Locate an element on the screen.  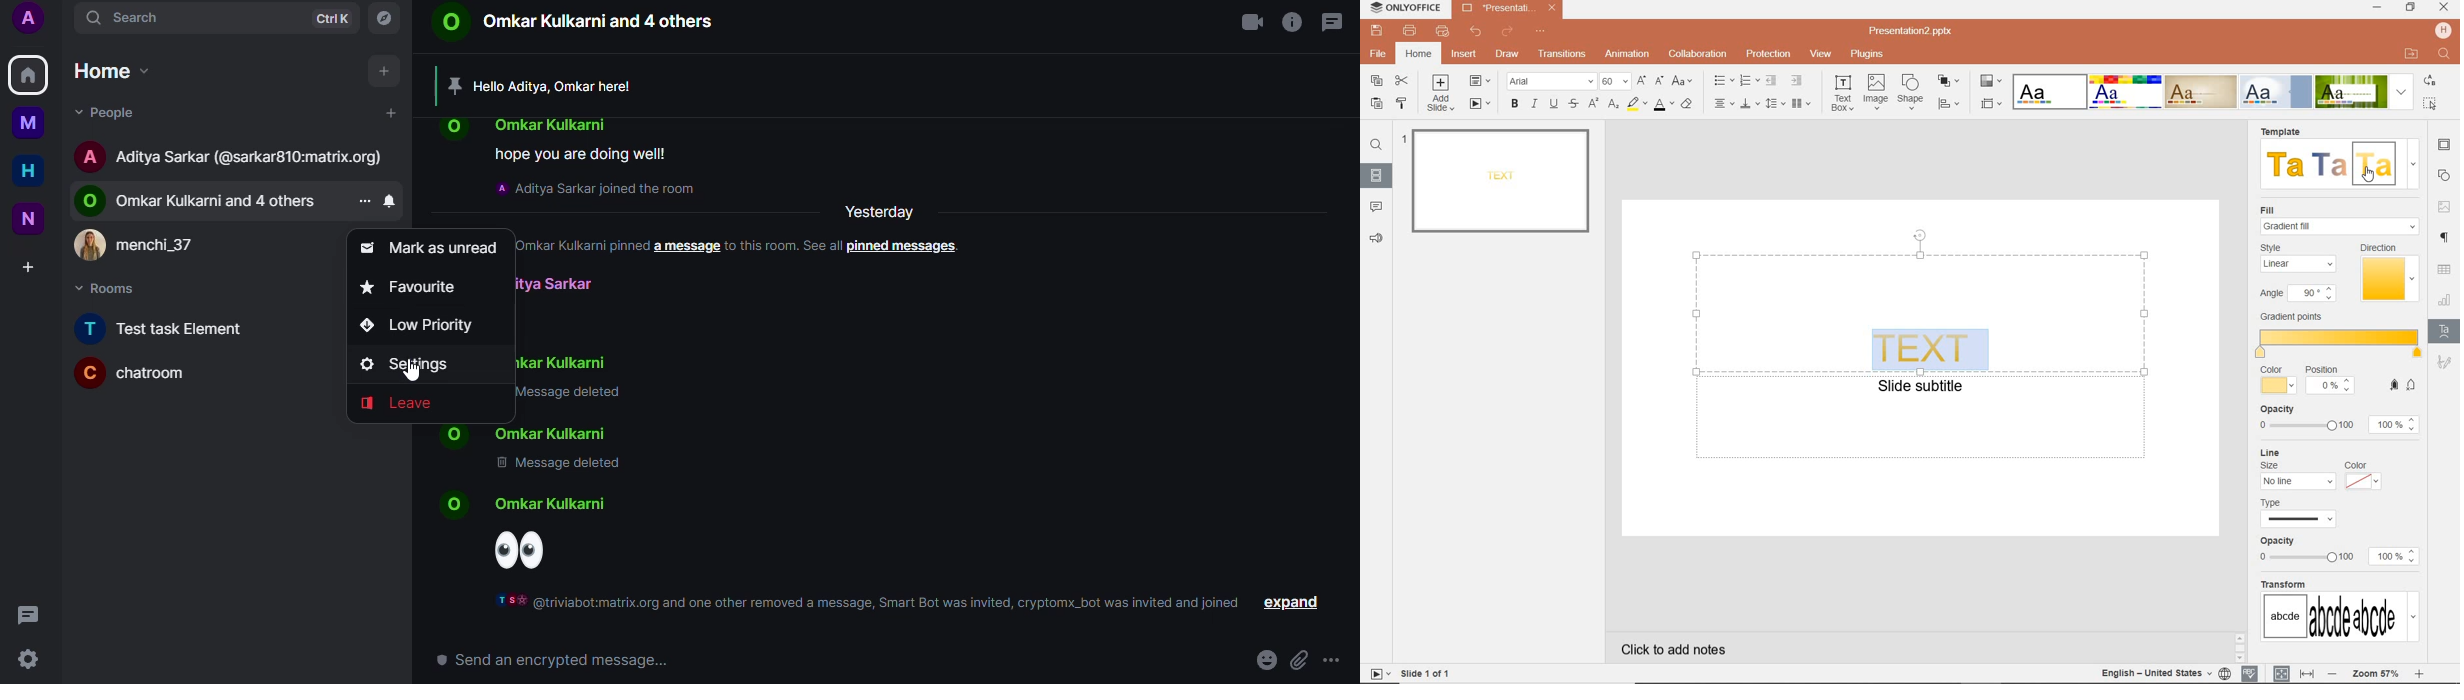
open file is located at coordinates (2412, 54).